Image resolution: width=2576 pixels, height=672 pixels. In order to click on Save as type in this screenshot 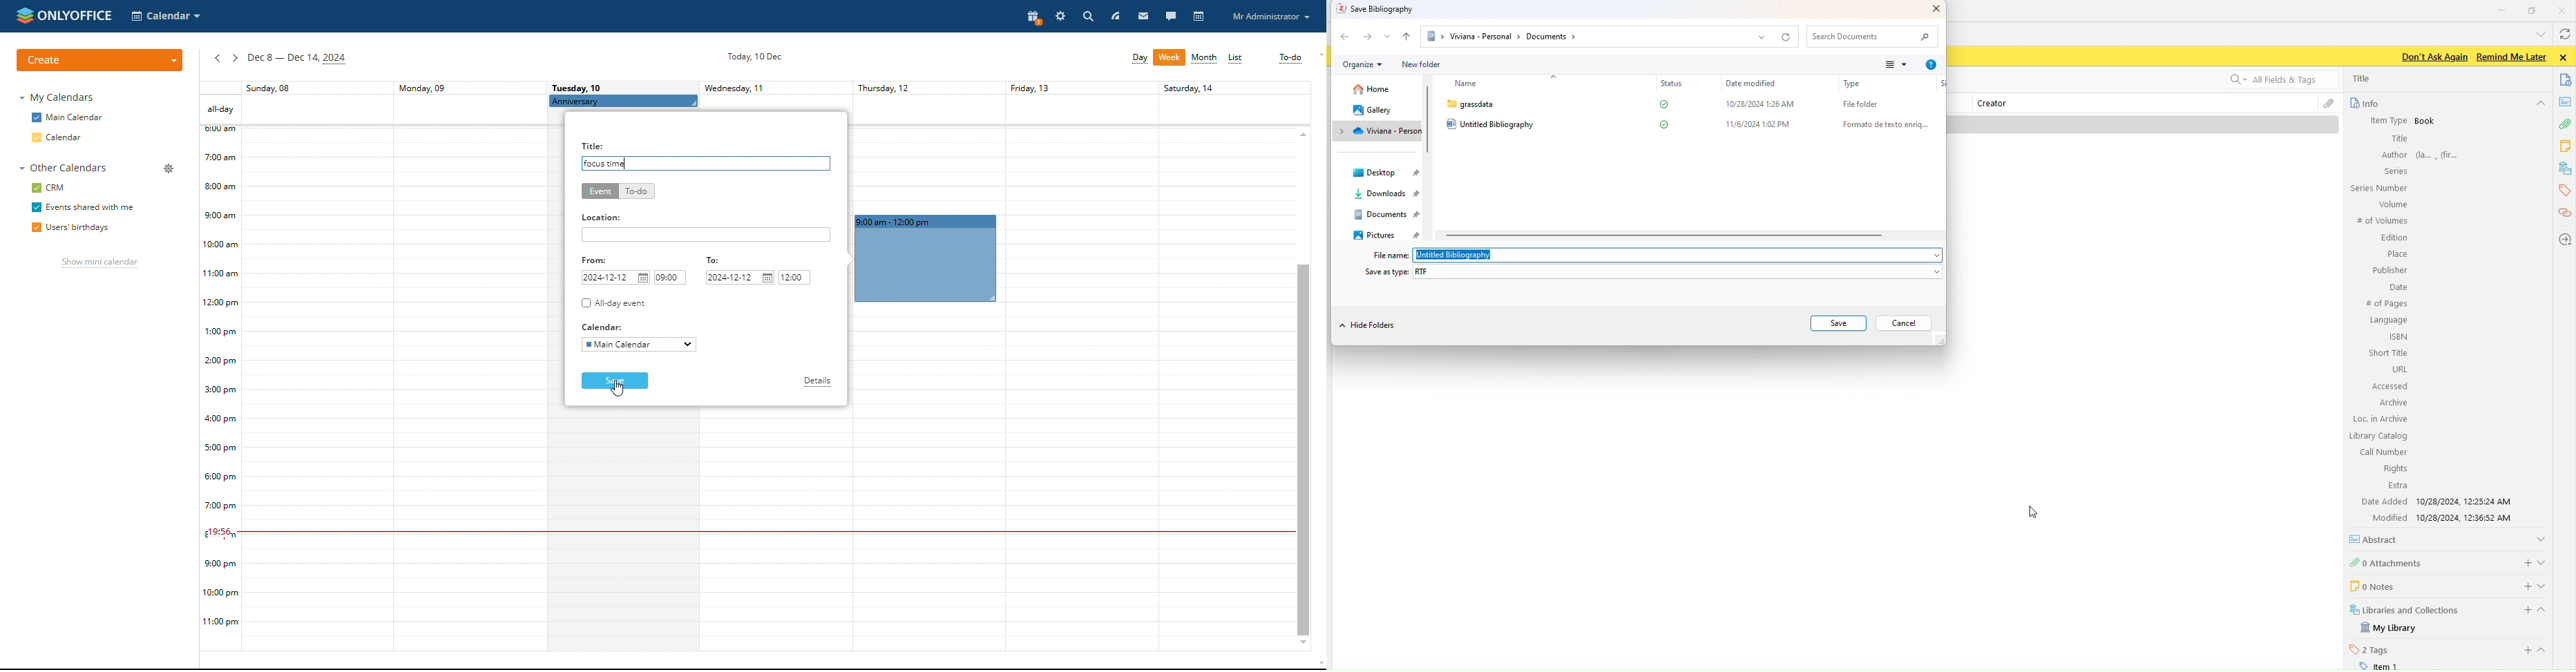, I will do `click(1385, 271)`.